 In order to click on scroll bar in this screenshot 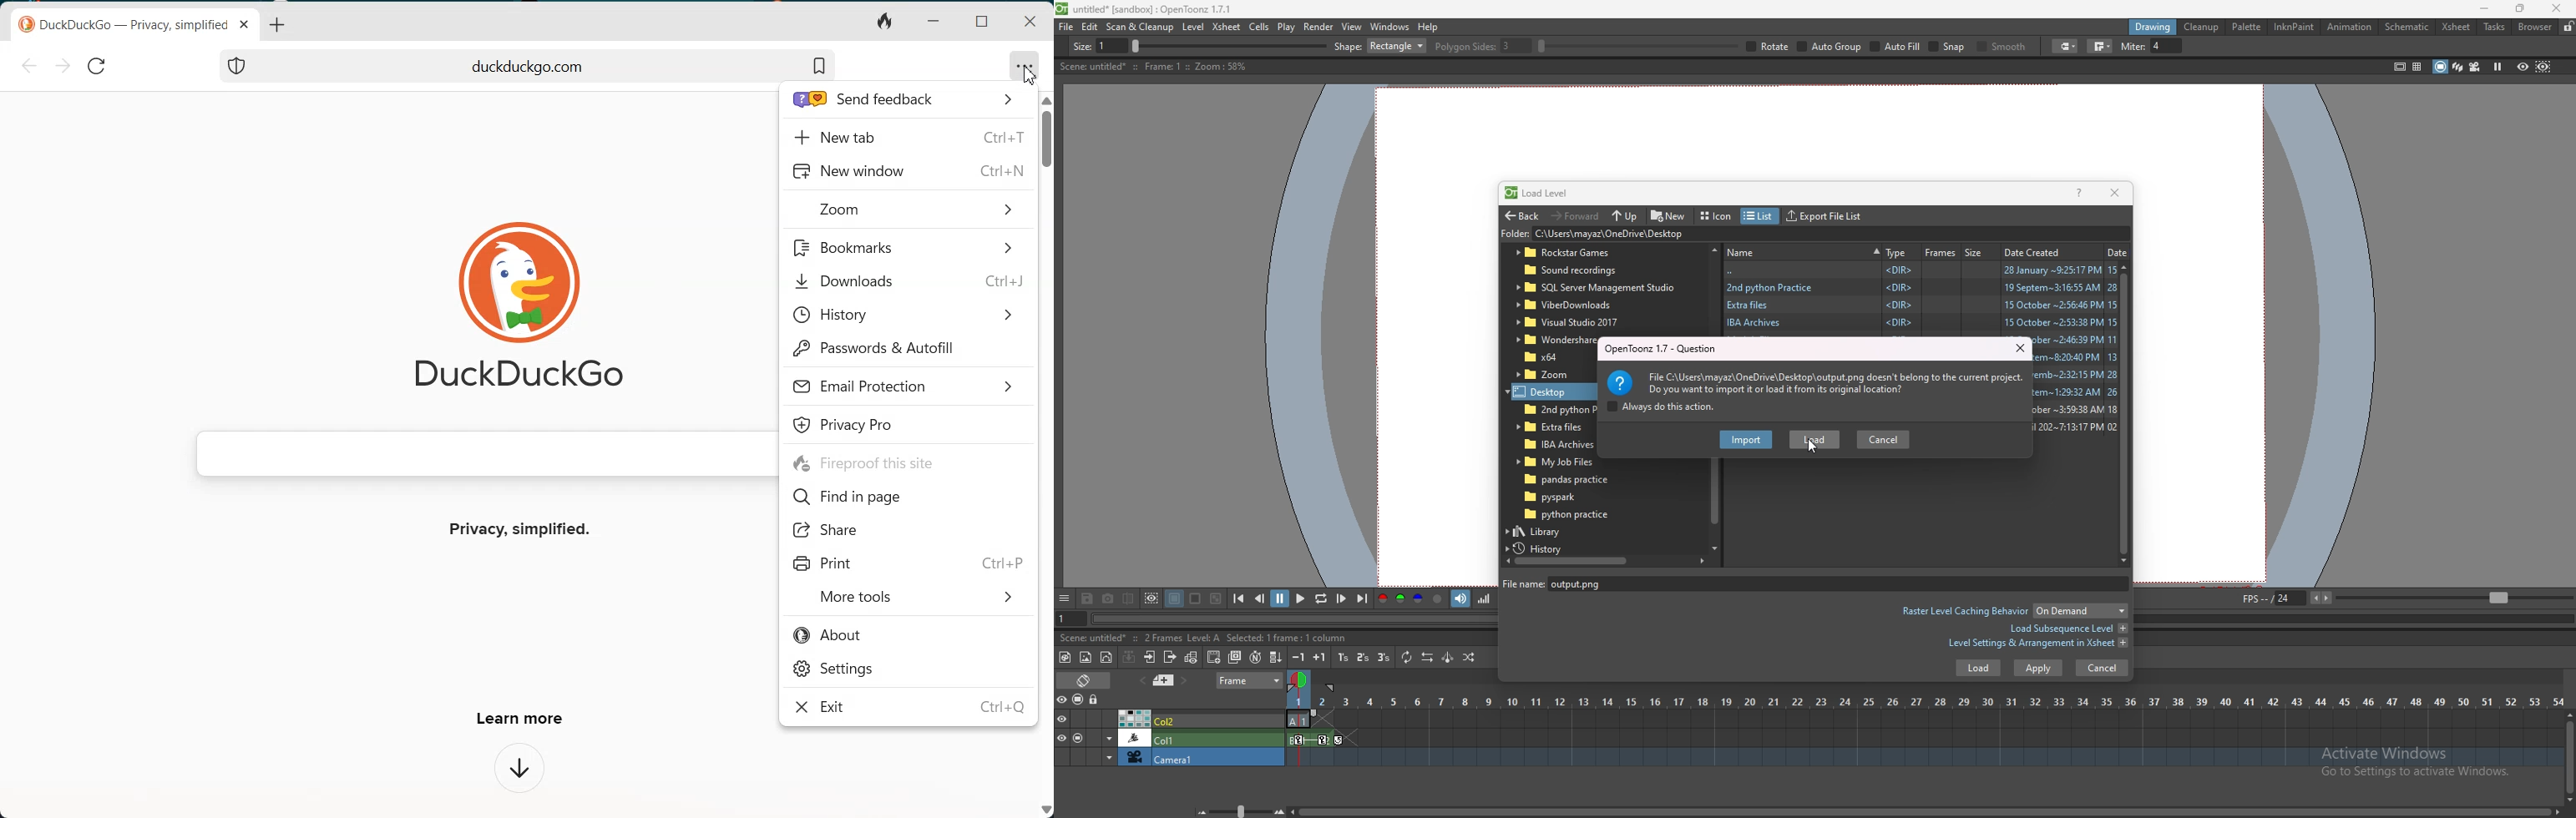, I will do `click(1605, 560)`.